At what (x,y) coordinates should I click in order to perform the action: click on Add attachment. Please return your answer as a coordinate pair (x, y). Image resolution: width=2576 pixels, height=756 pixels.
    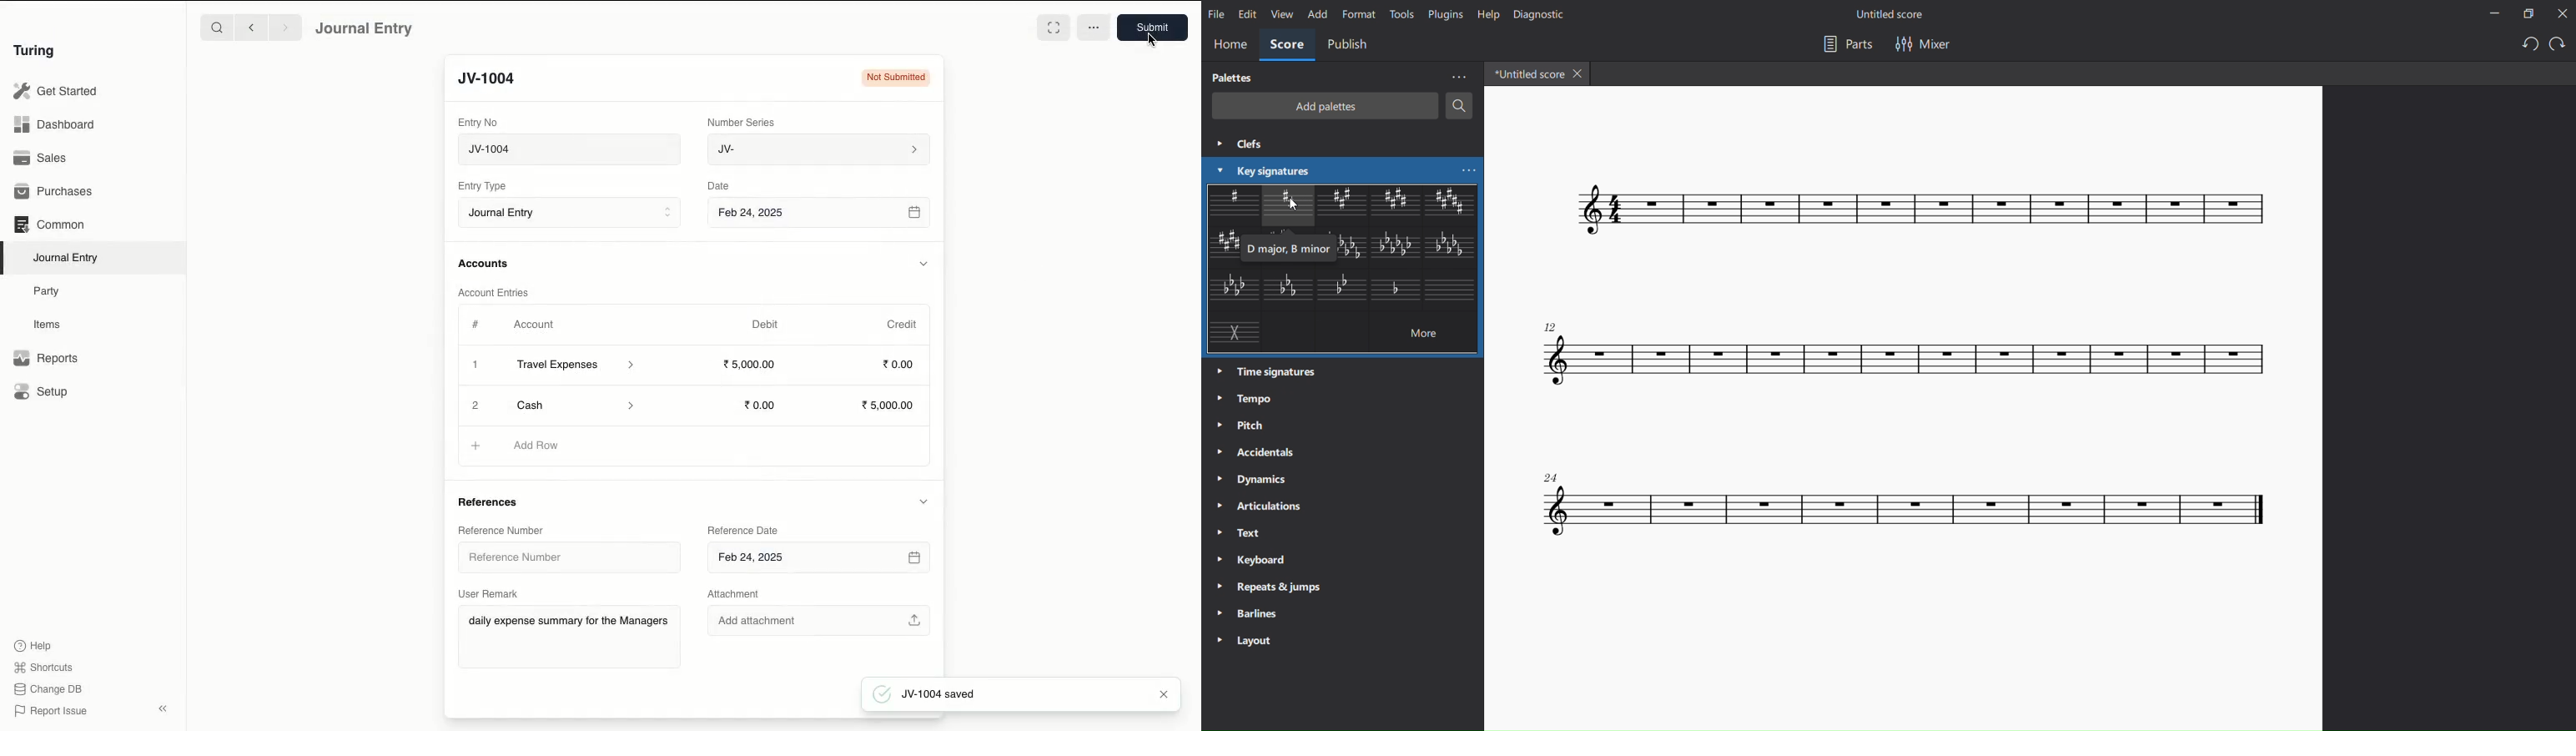
    Looking at the image, I should click on (820, 618).